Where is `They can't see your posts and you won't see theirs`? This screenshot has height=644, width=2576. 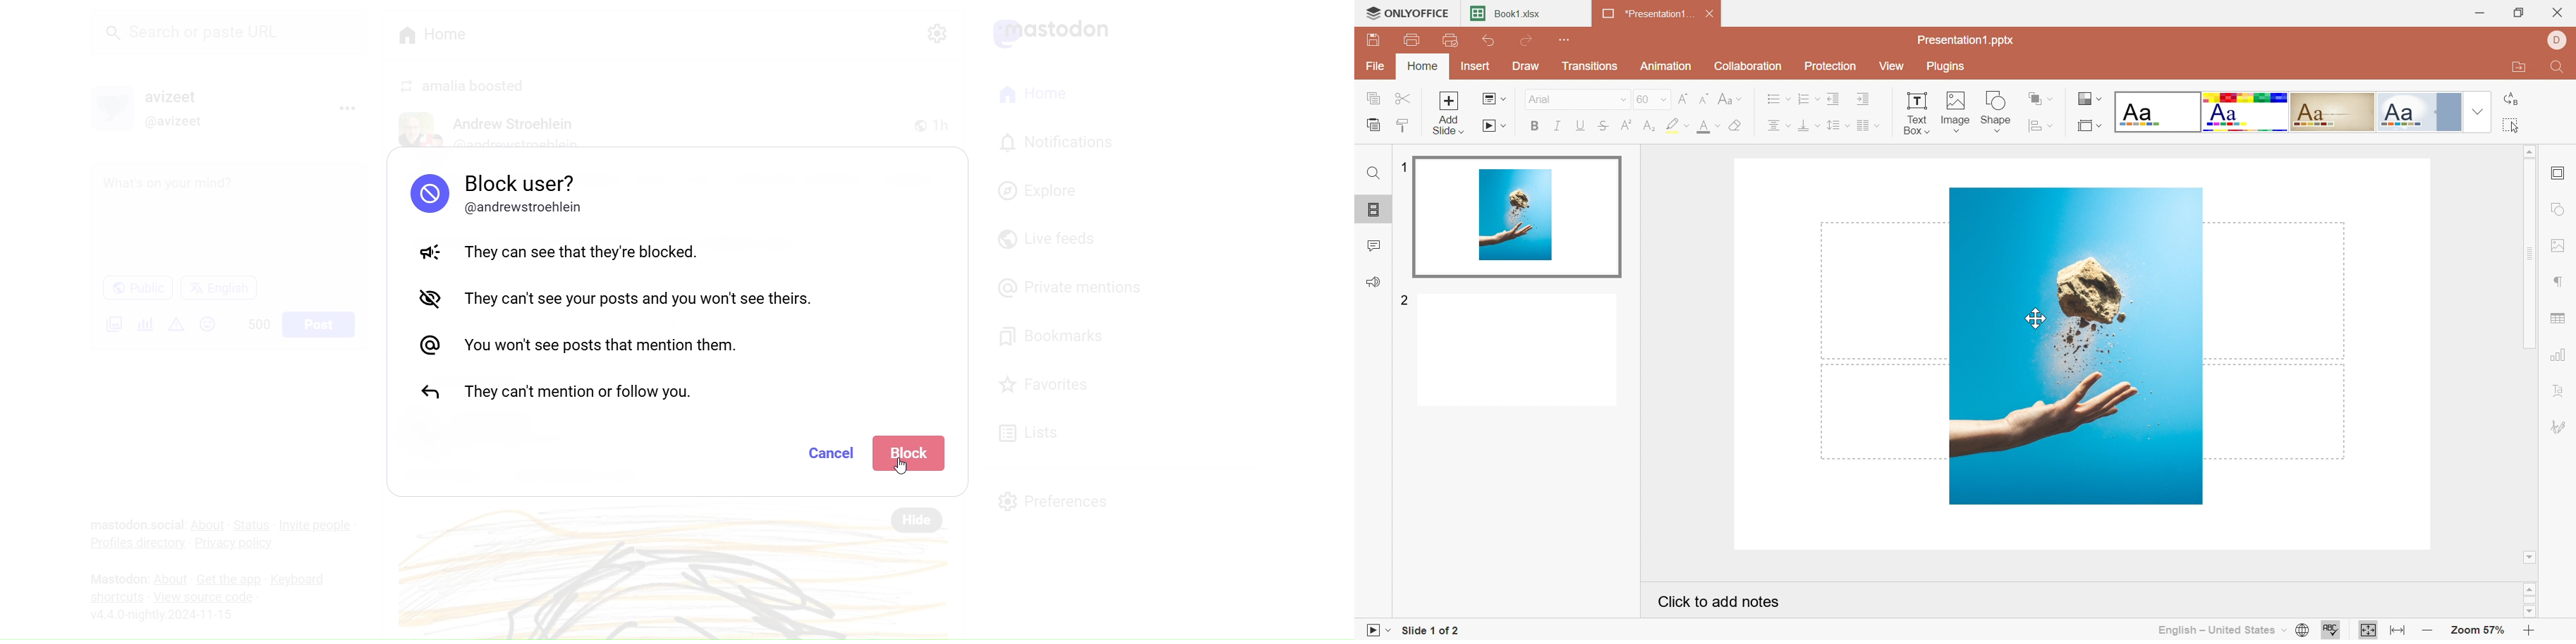
They can't see your posts and you won't see theirs is located at coordinates (682, 297).